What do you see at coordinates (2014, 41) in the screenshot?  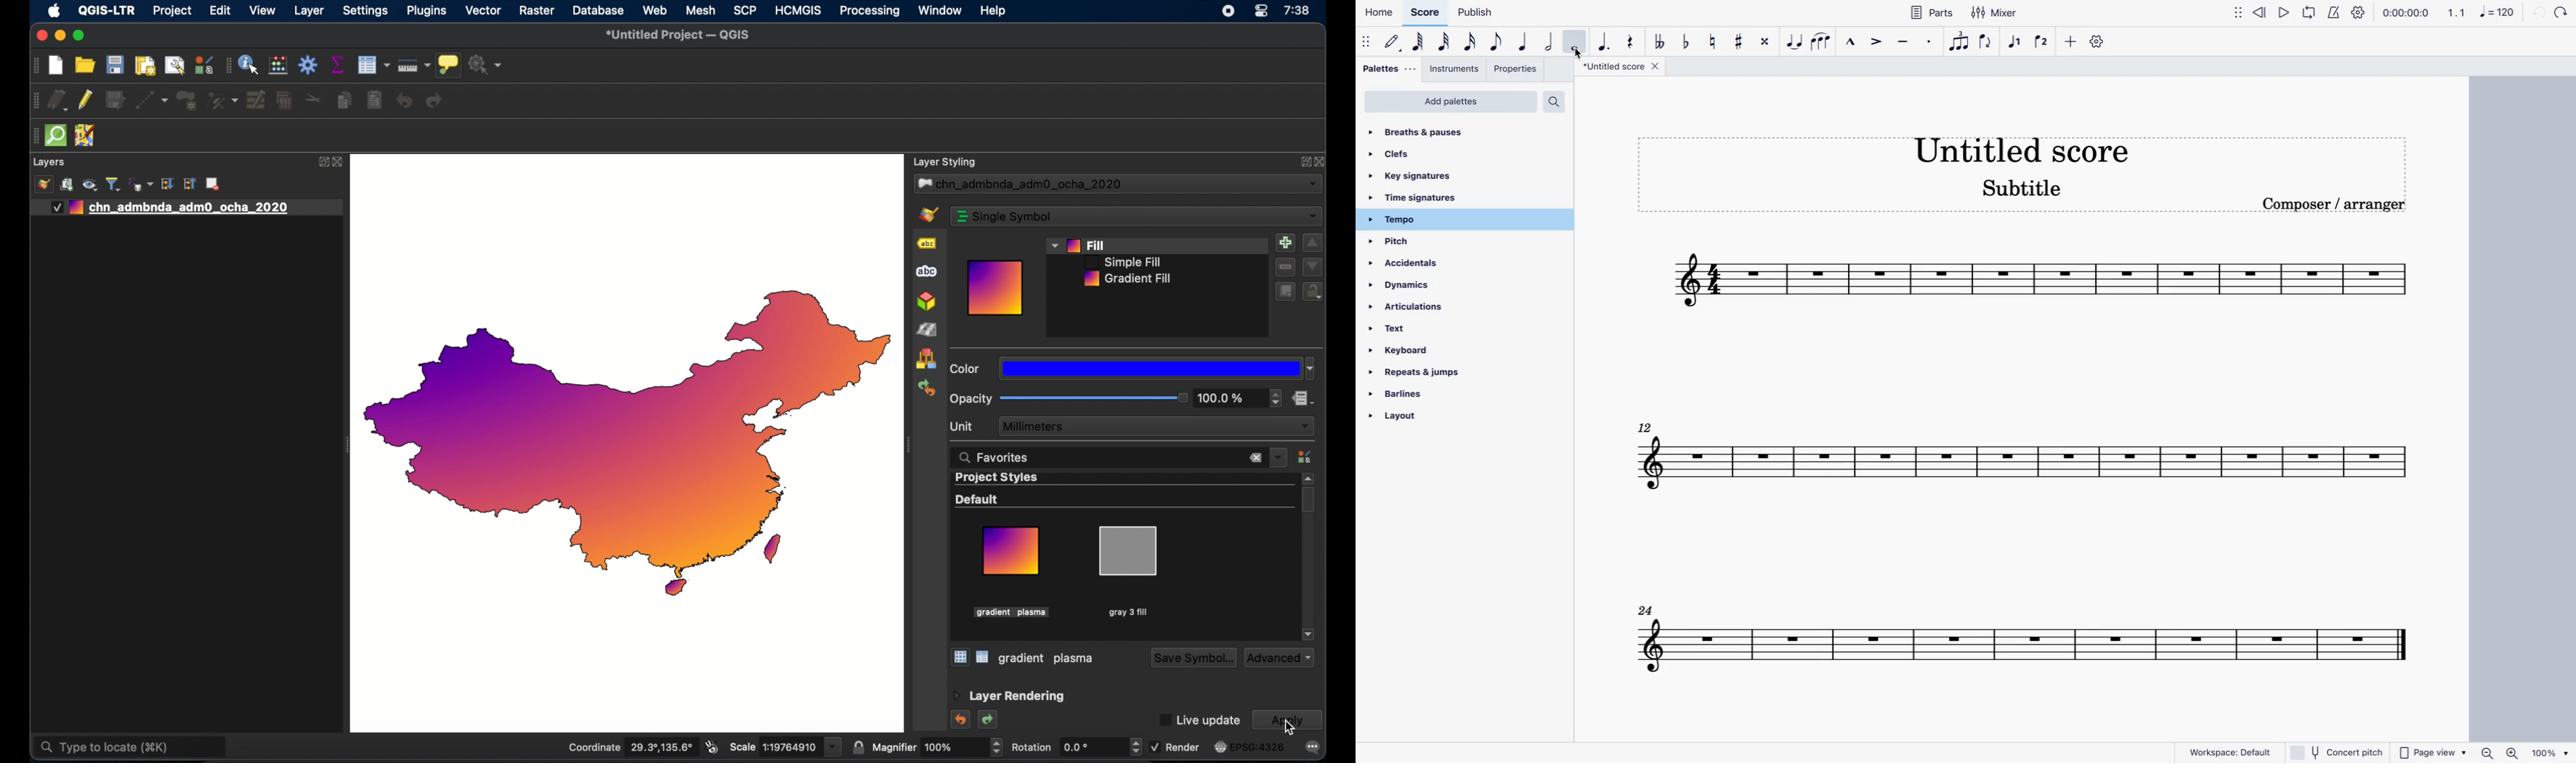 I see `voice 2` at bounding box center [2014, 41].